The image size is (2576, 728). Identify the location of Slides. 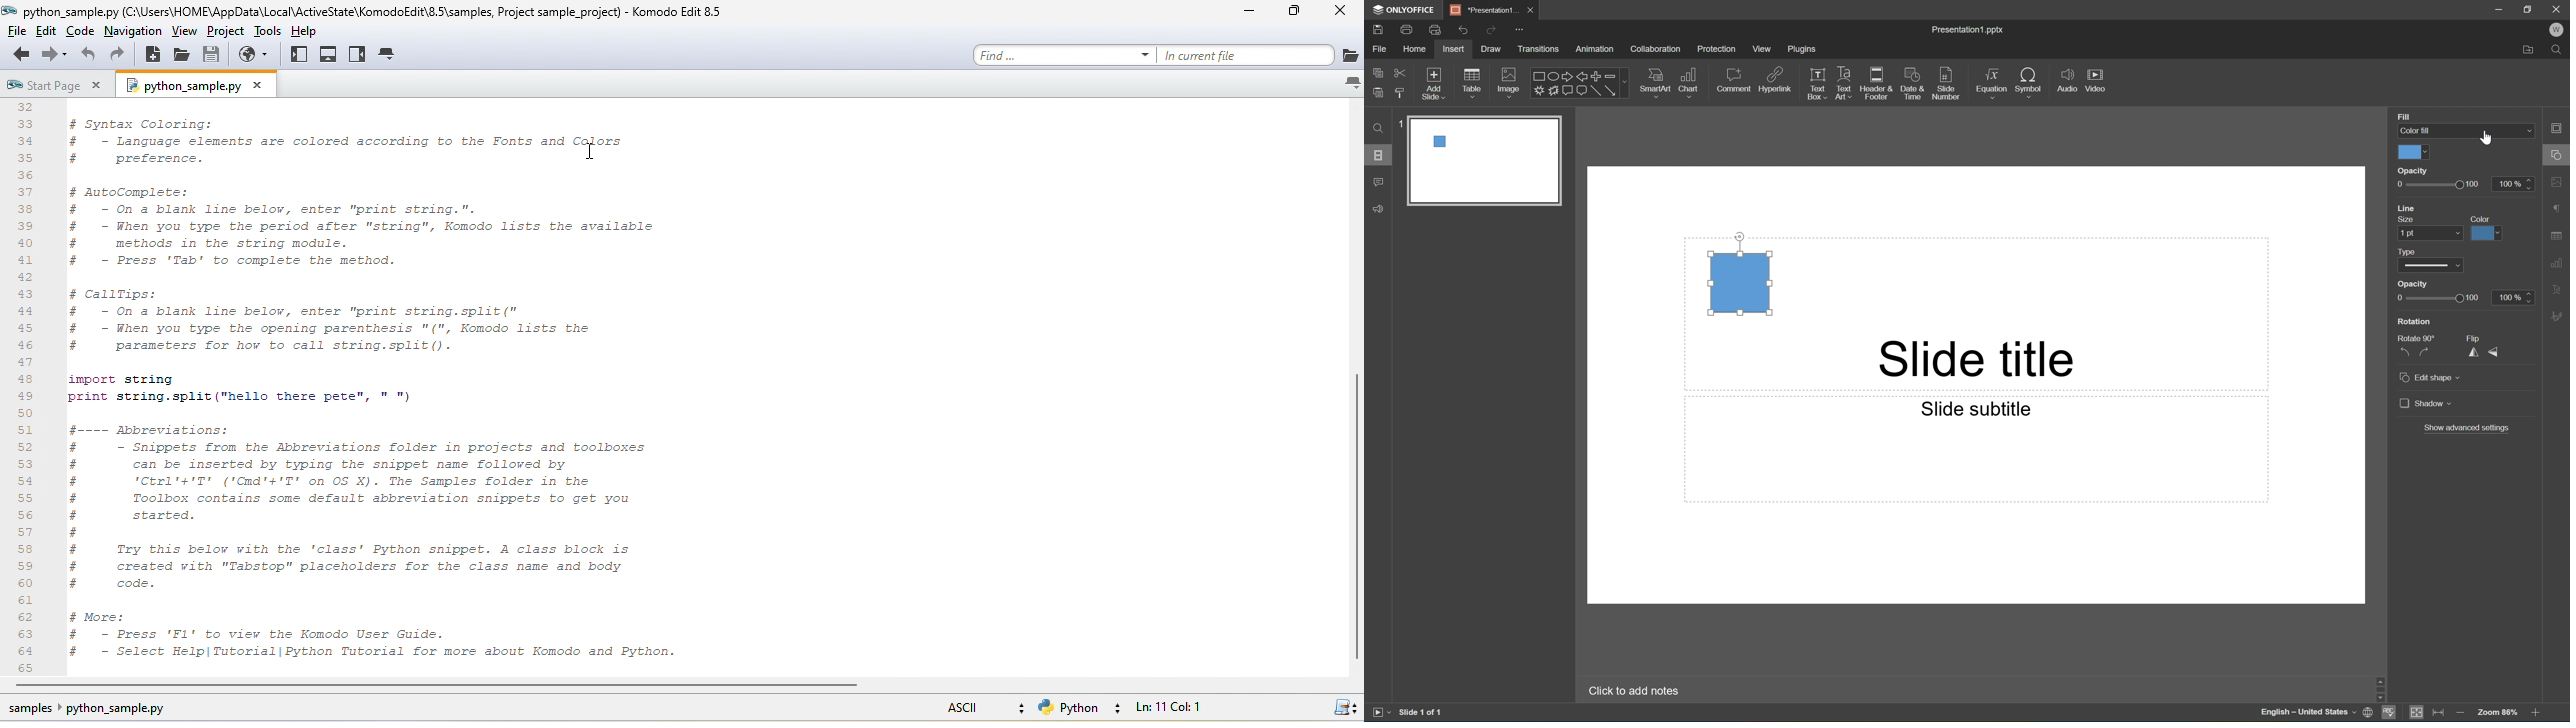
(1378, 154).